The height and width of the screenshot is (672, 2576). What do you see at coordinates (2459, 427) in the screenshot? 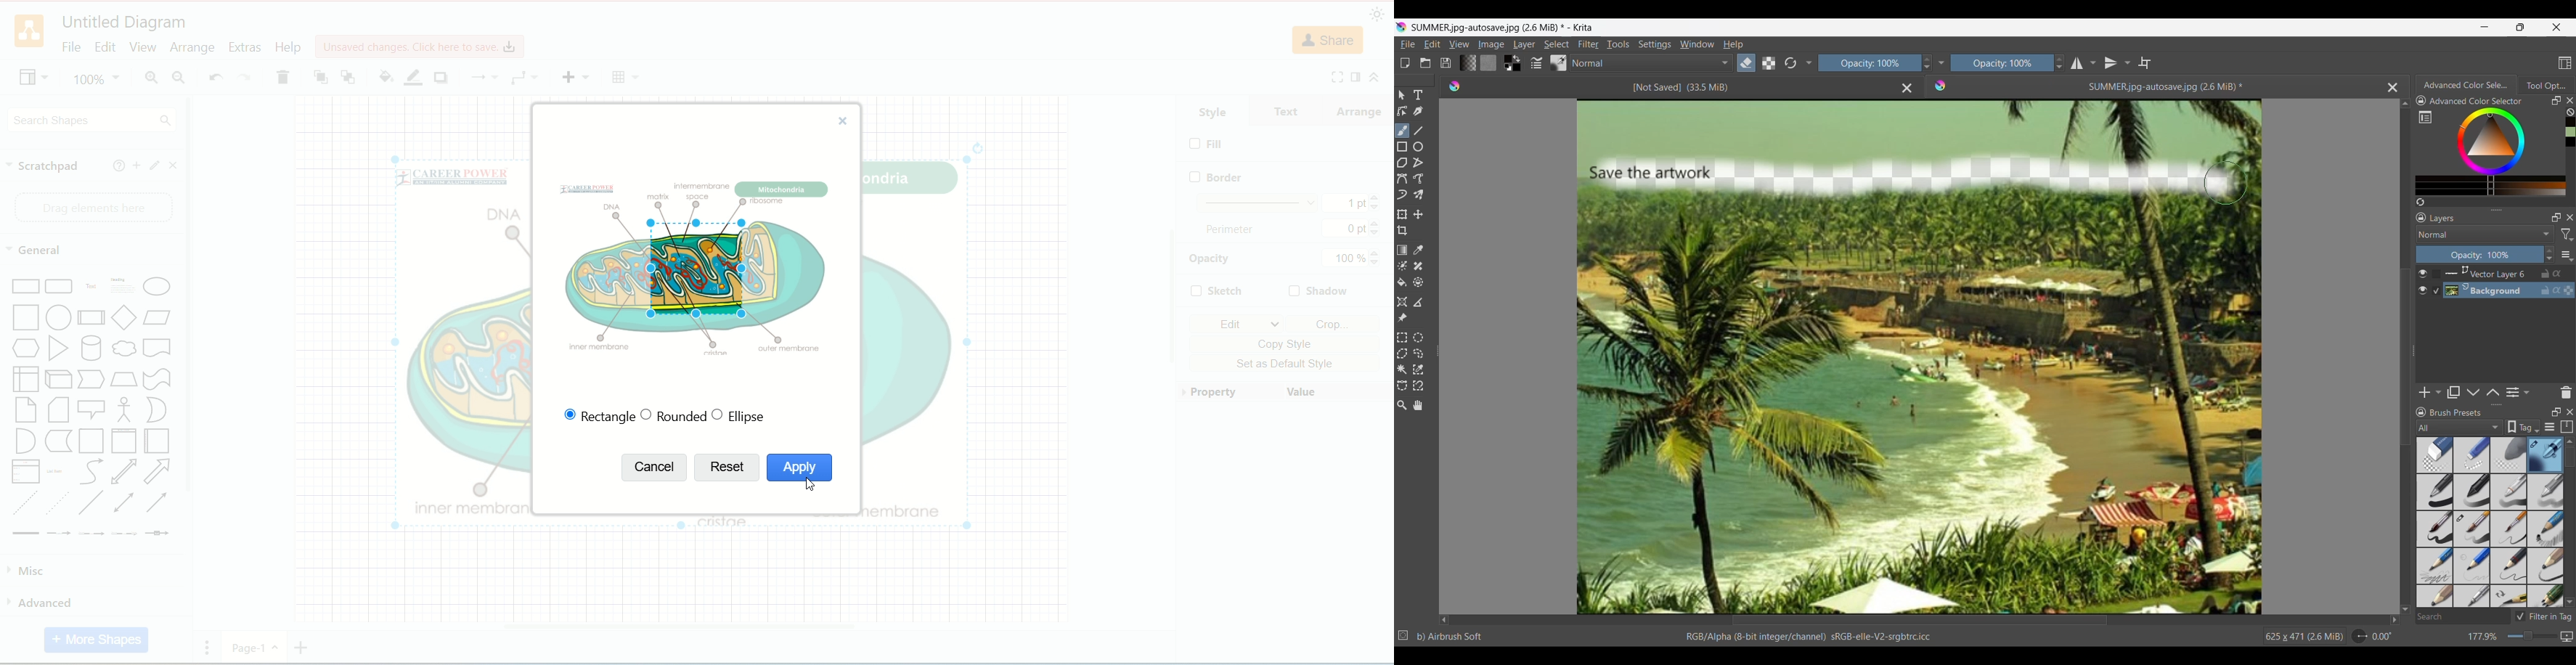
I see `All` at bounding box center [2459, 427].